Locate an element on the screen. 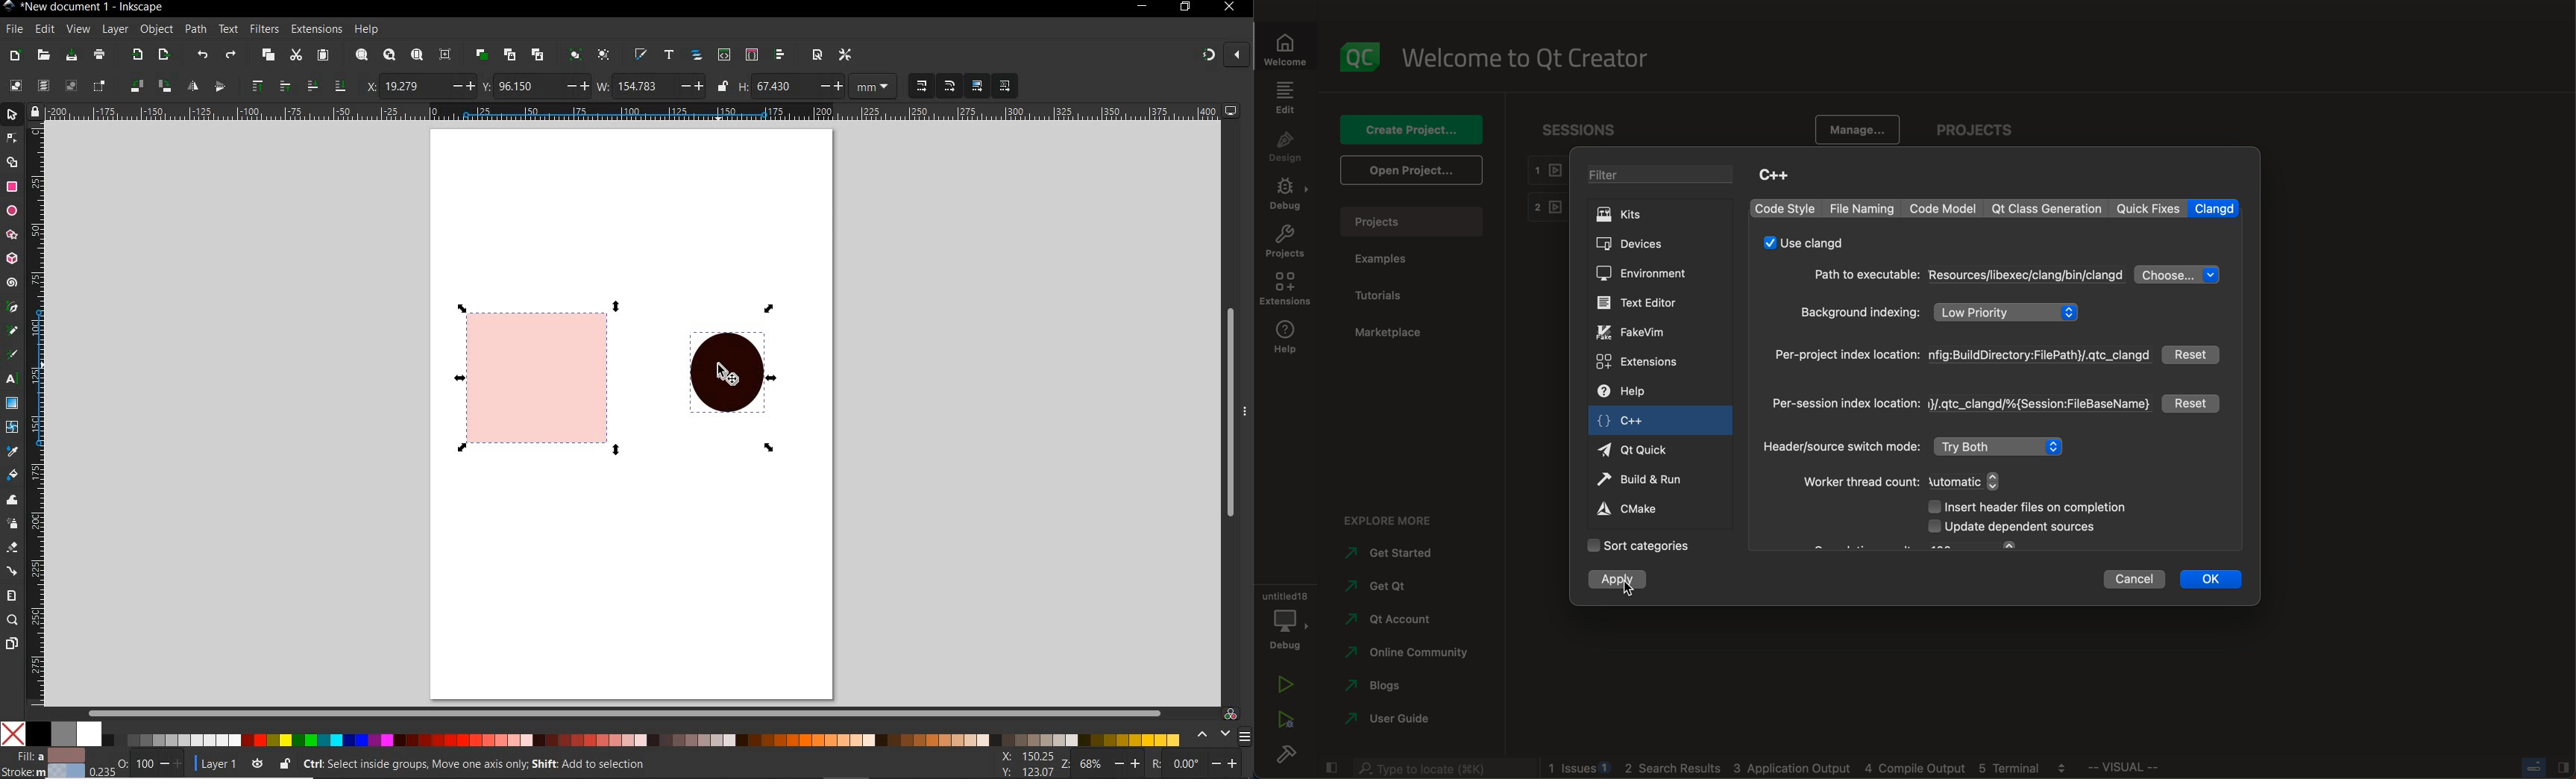   is located at coordinates (2548, 768).